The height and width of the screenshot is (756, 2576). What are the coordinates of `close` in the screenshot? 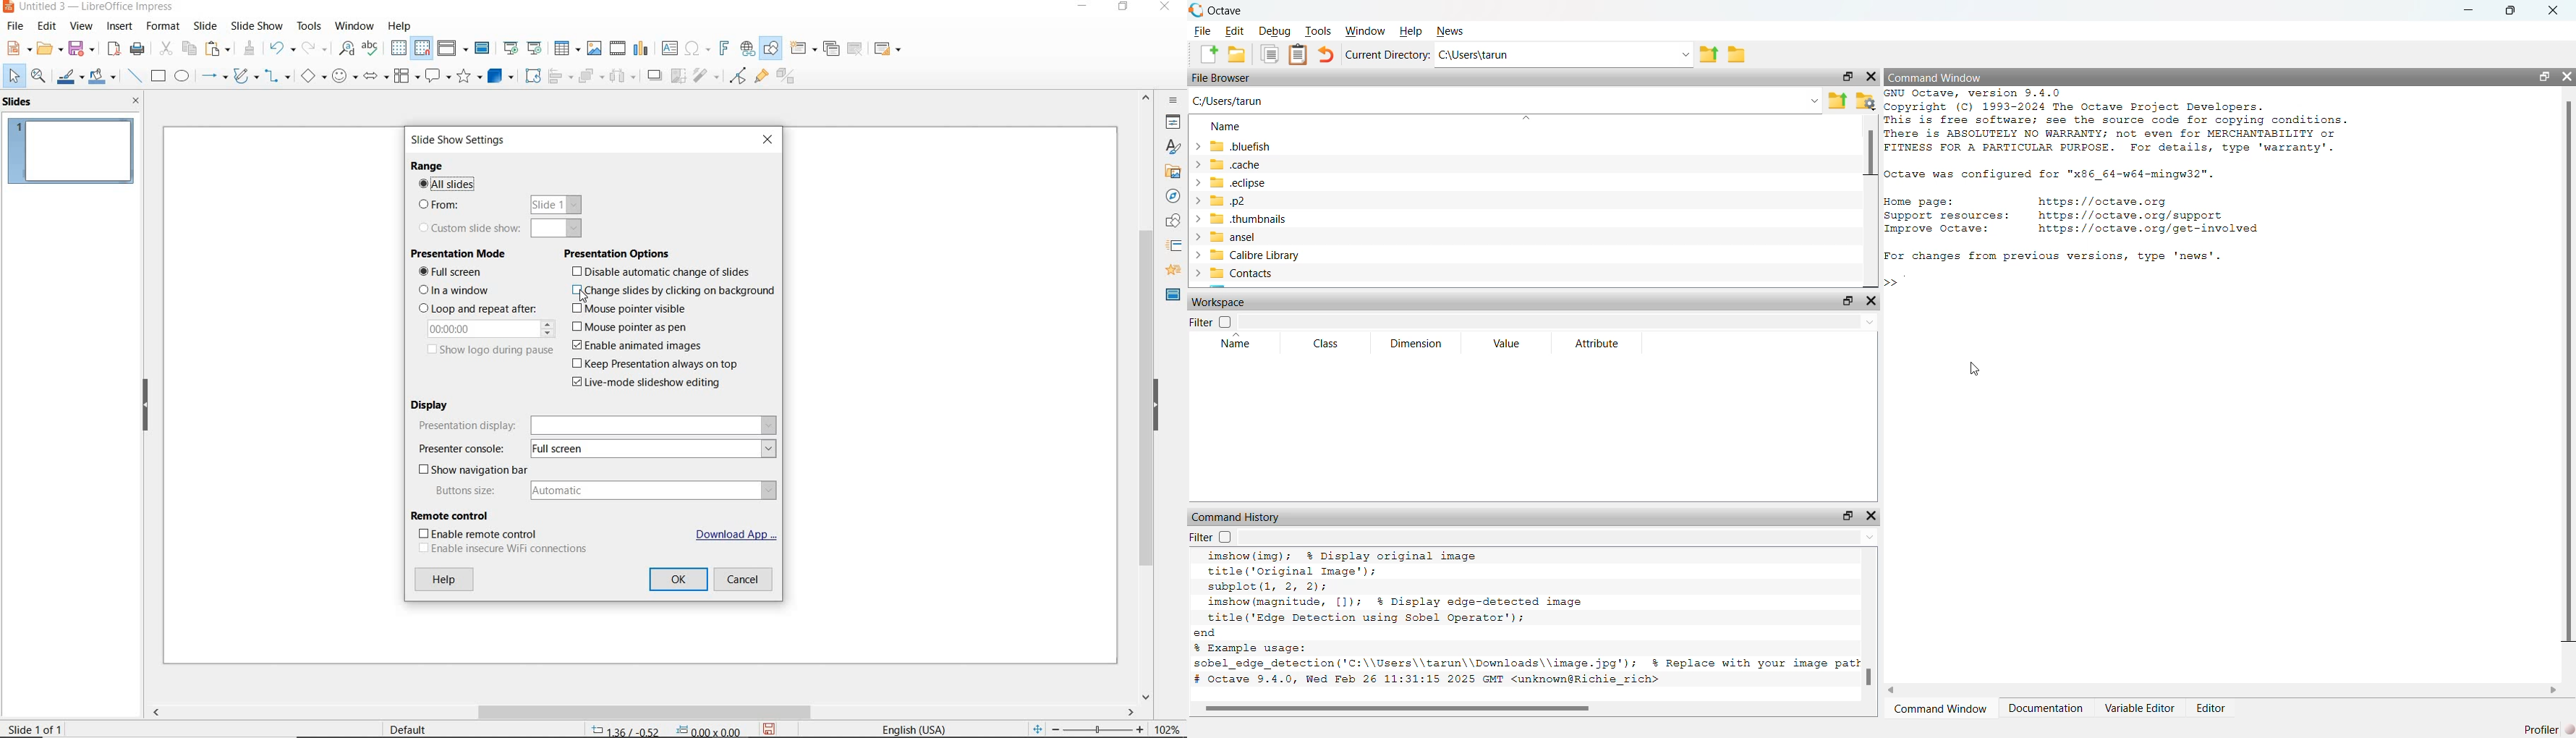 It's located at (2554, 9).